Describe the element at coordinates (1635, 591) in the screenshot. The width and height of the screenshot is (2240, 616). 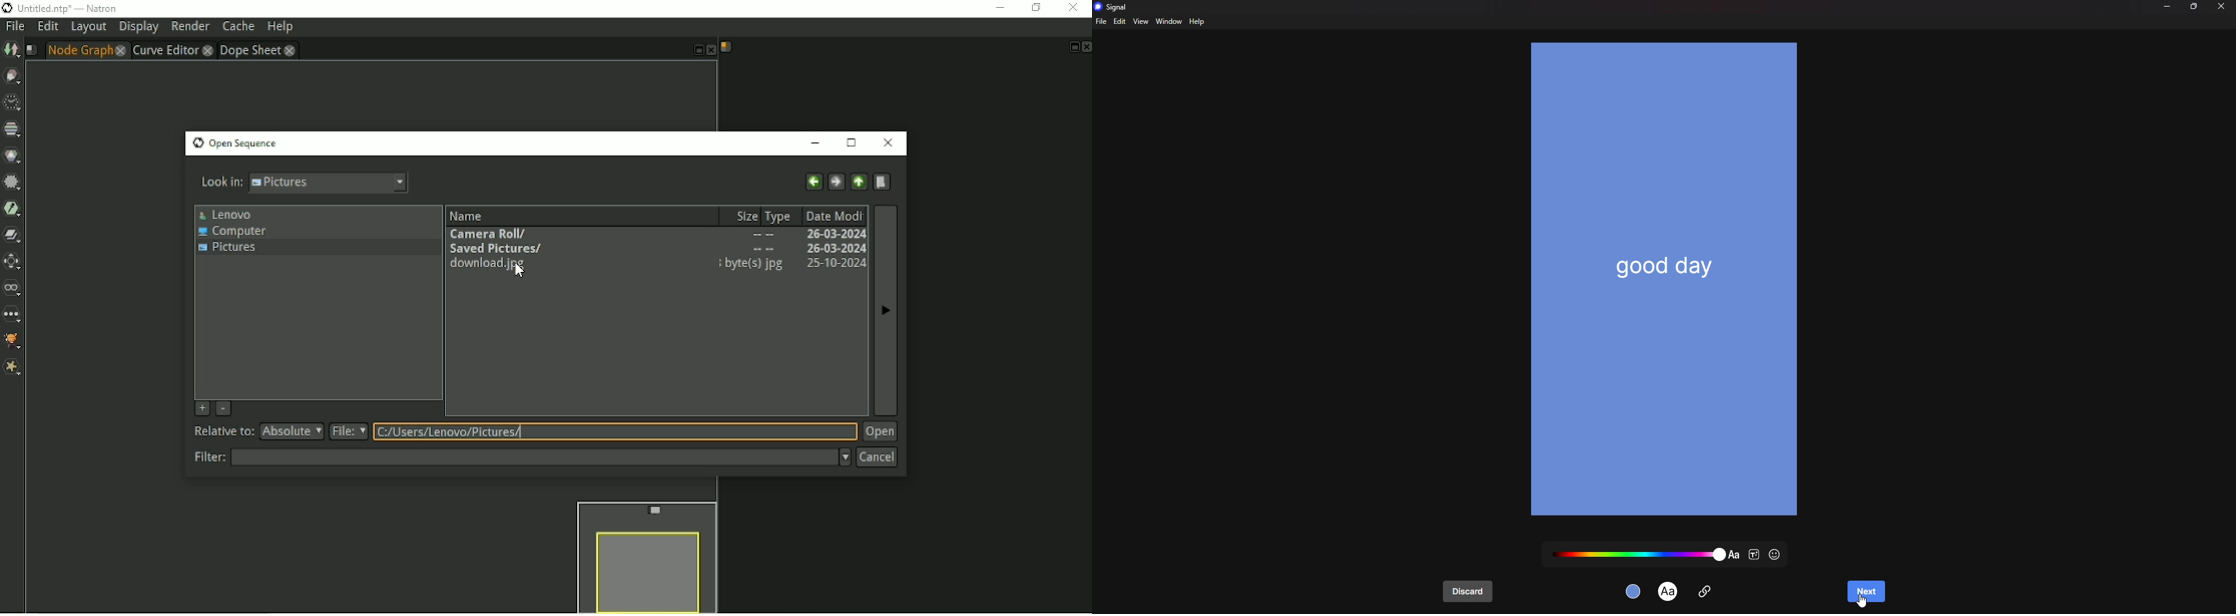
I see `background color` at that location.